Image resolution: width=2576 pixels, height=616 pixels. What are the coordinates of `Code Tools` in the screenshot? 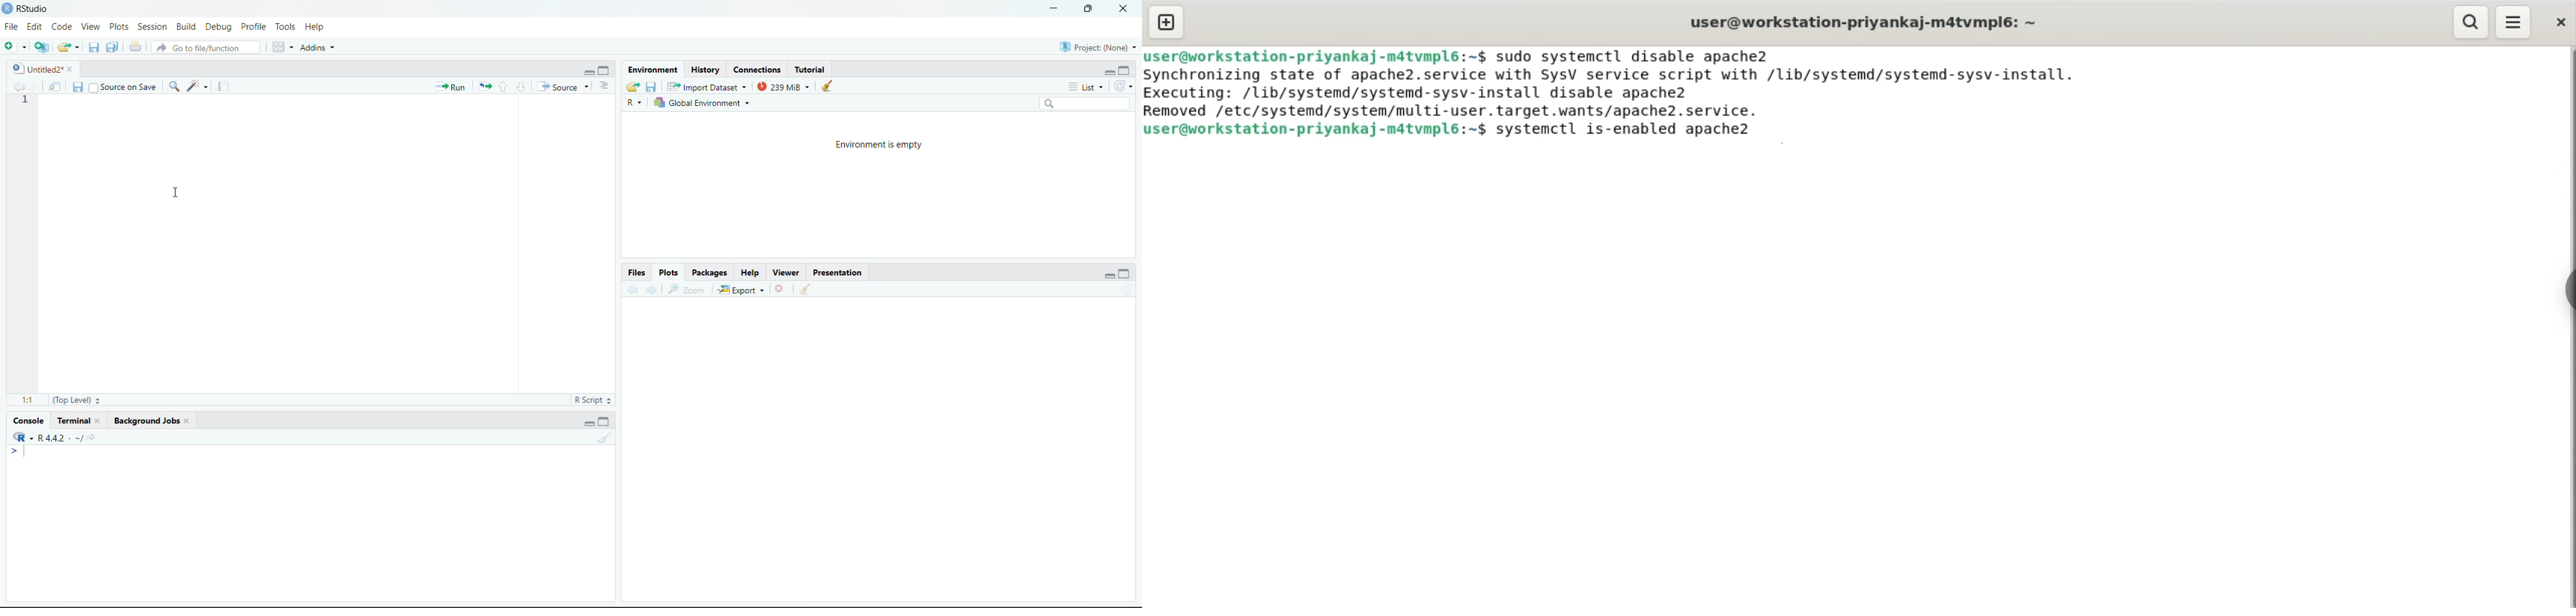 It's located at (199, 84).